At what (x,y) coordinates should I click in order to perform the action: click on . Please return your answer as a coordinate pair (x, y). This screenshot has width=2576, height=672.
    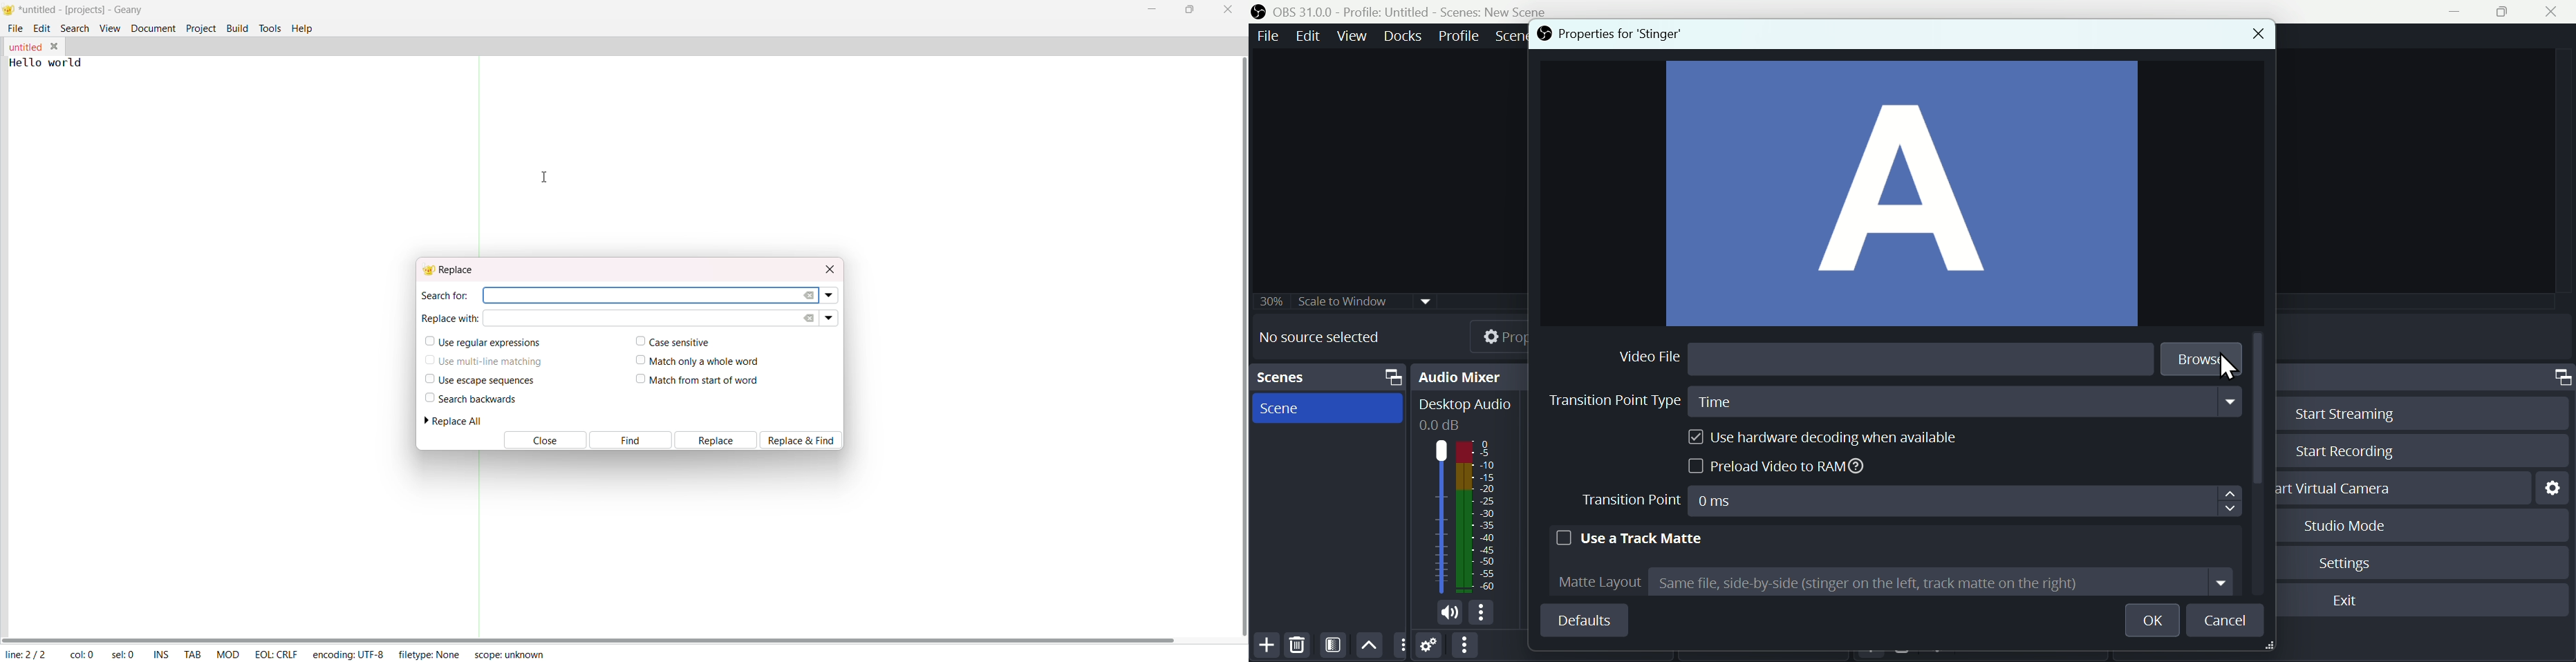
    Looking at the image, I should click on (1347, 297).